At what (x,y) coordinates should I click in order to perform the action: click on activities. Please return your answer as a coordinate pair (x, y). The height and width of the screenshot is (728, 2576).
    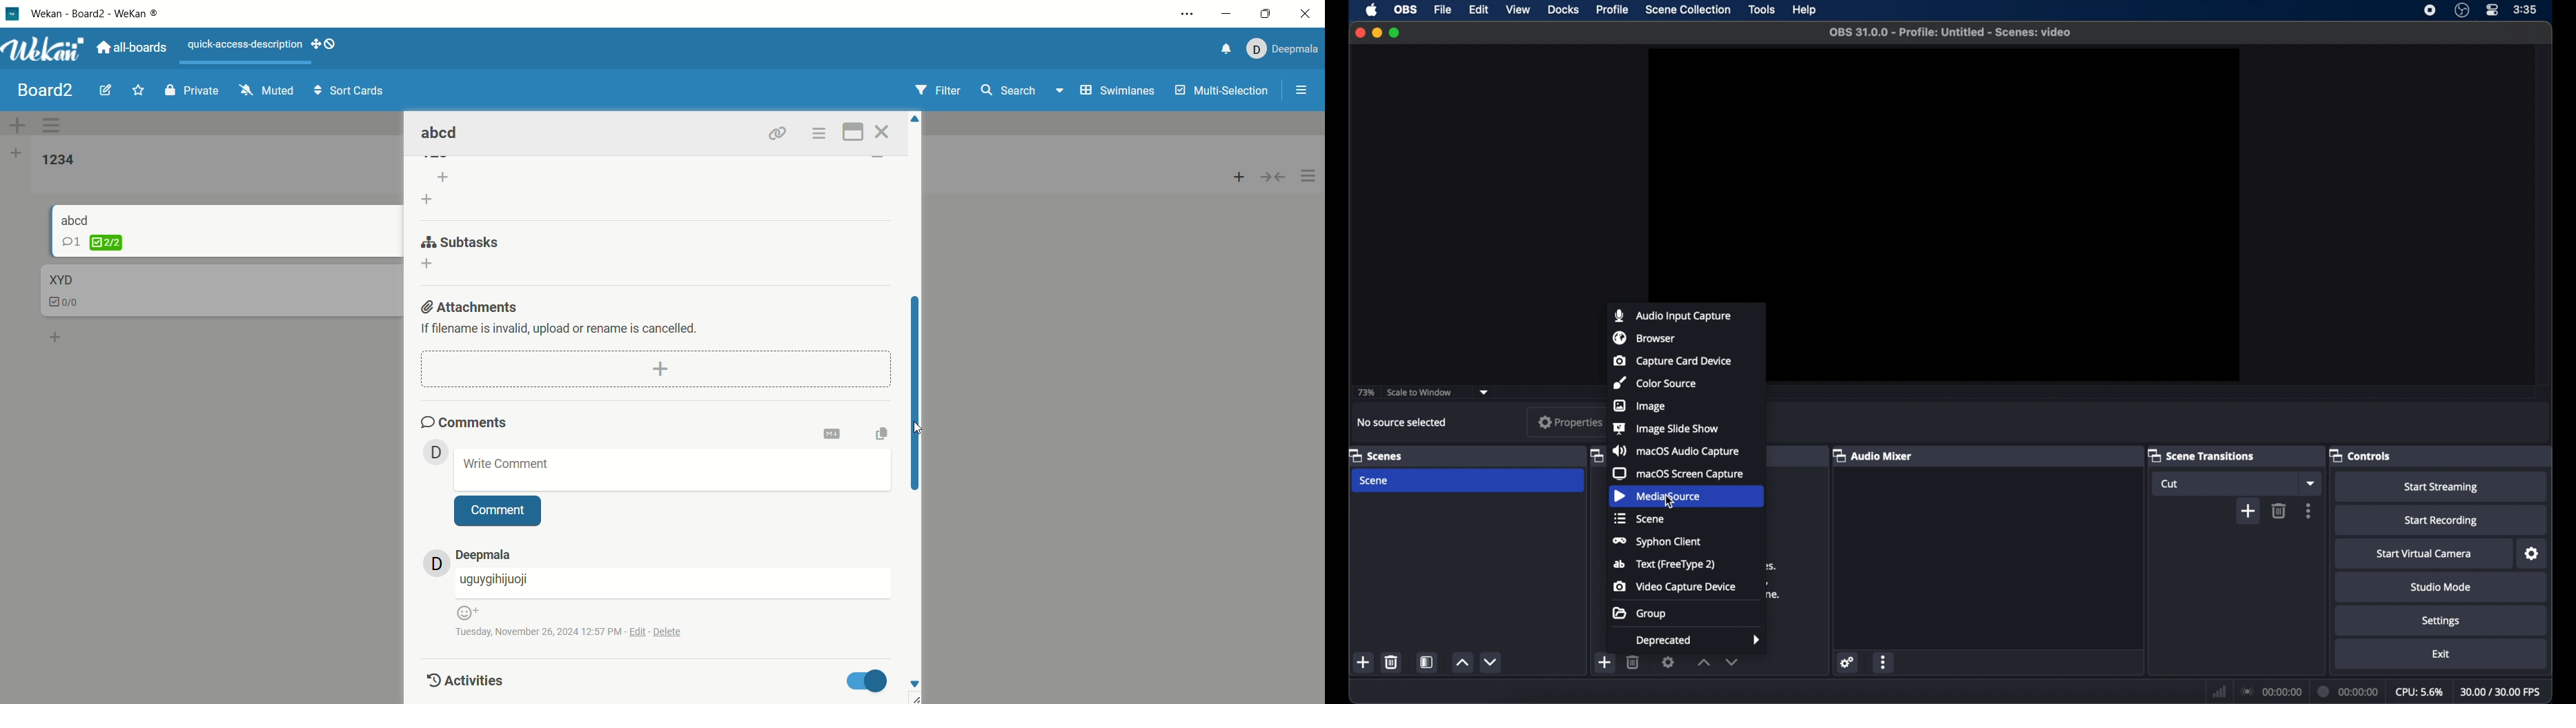
    Looking at the image, I should click on (462, 678).